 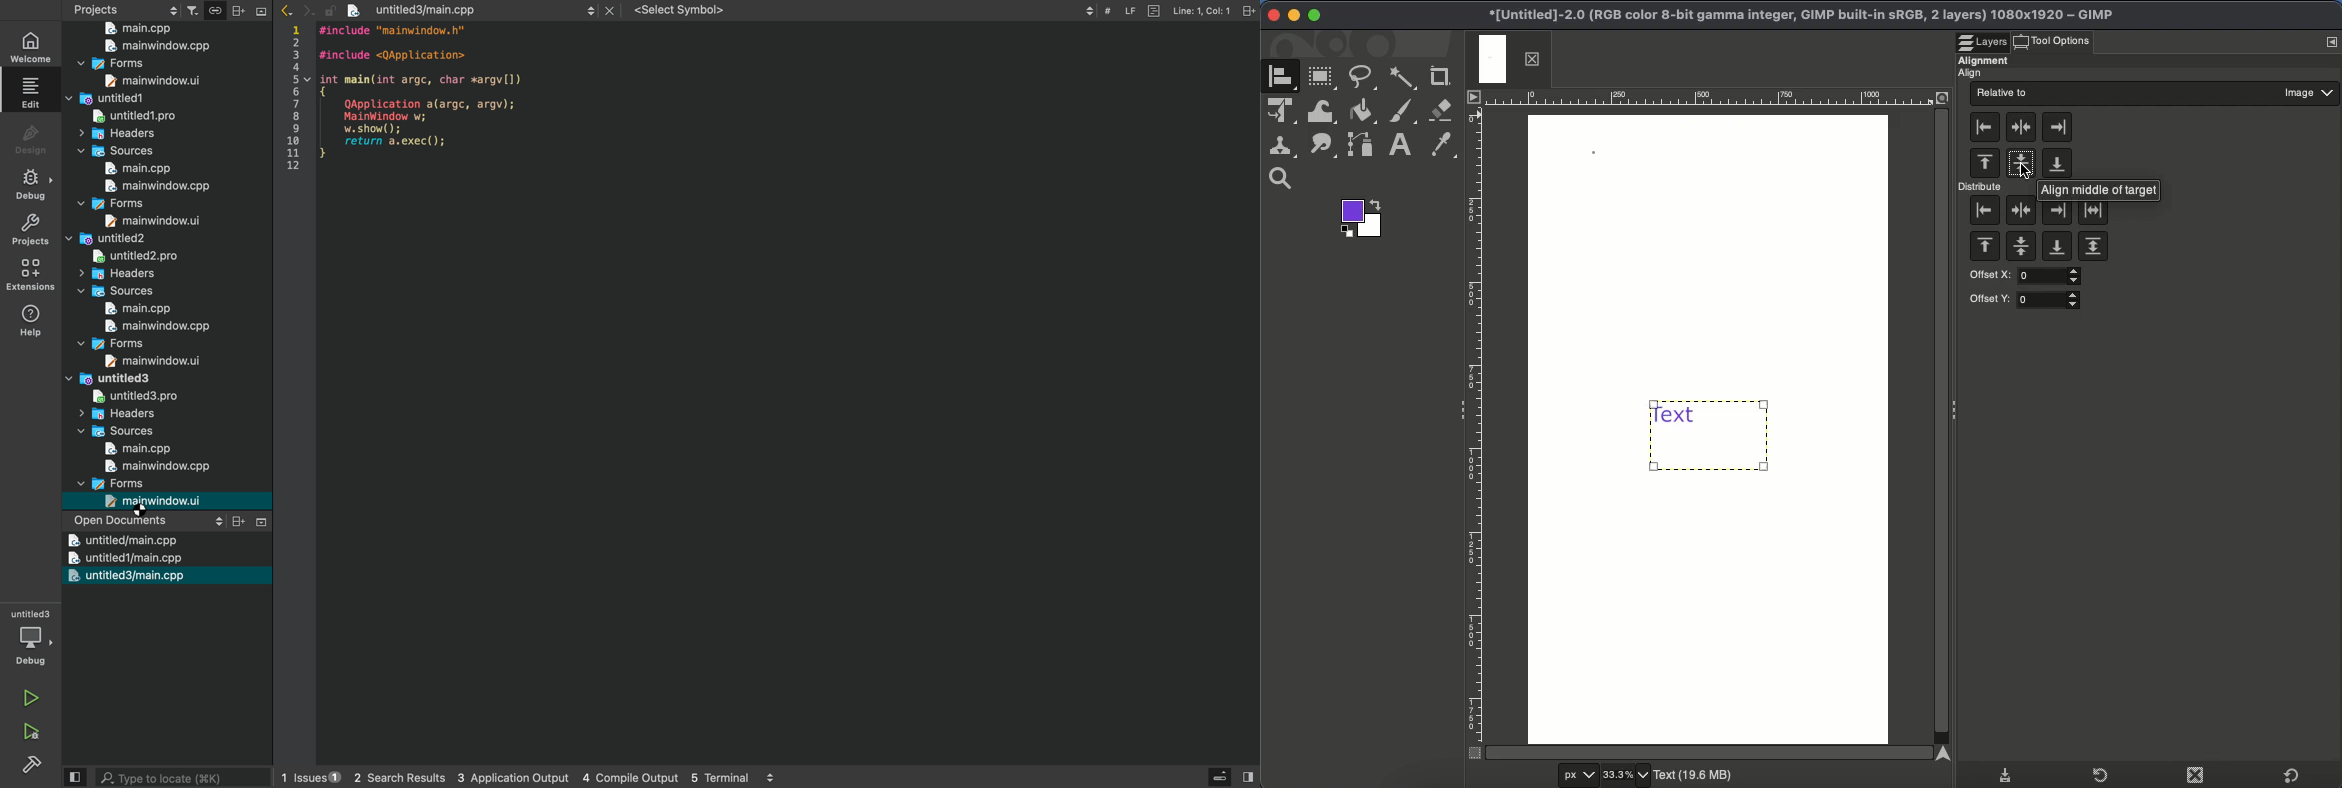 What do you see at coordinates (118, 292) in the screenshot?
I see `Headers` at bounding box center [118, 292].